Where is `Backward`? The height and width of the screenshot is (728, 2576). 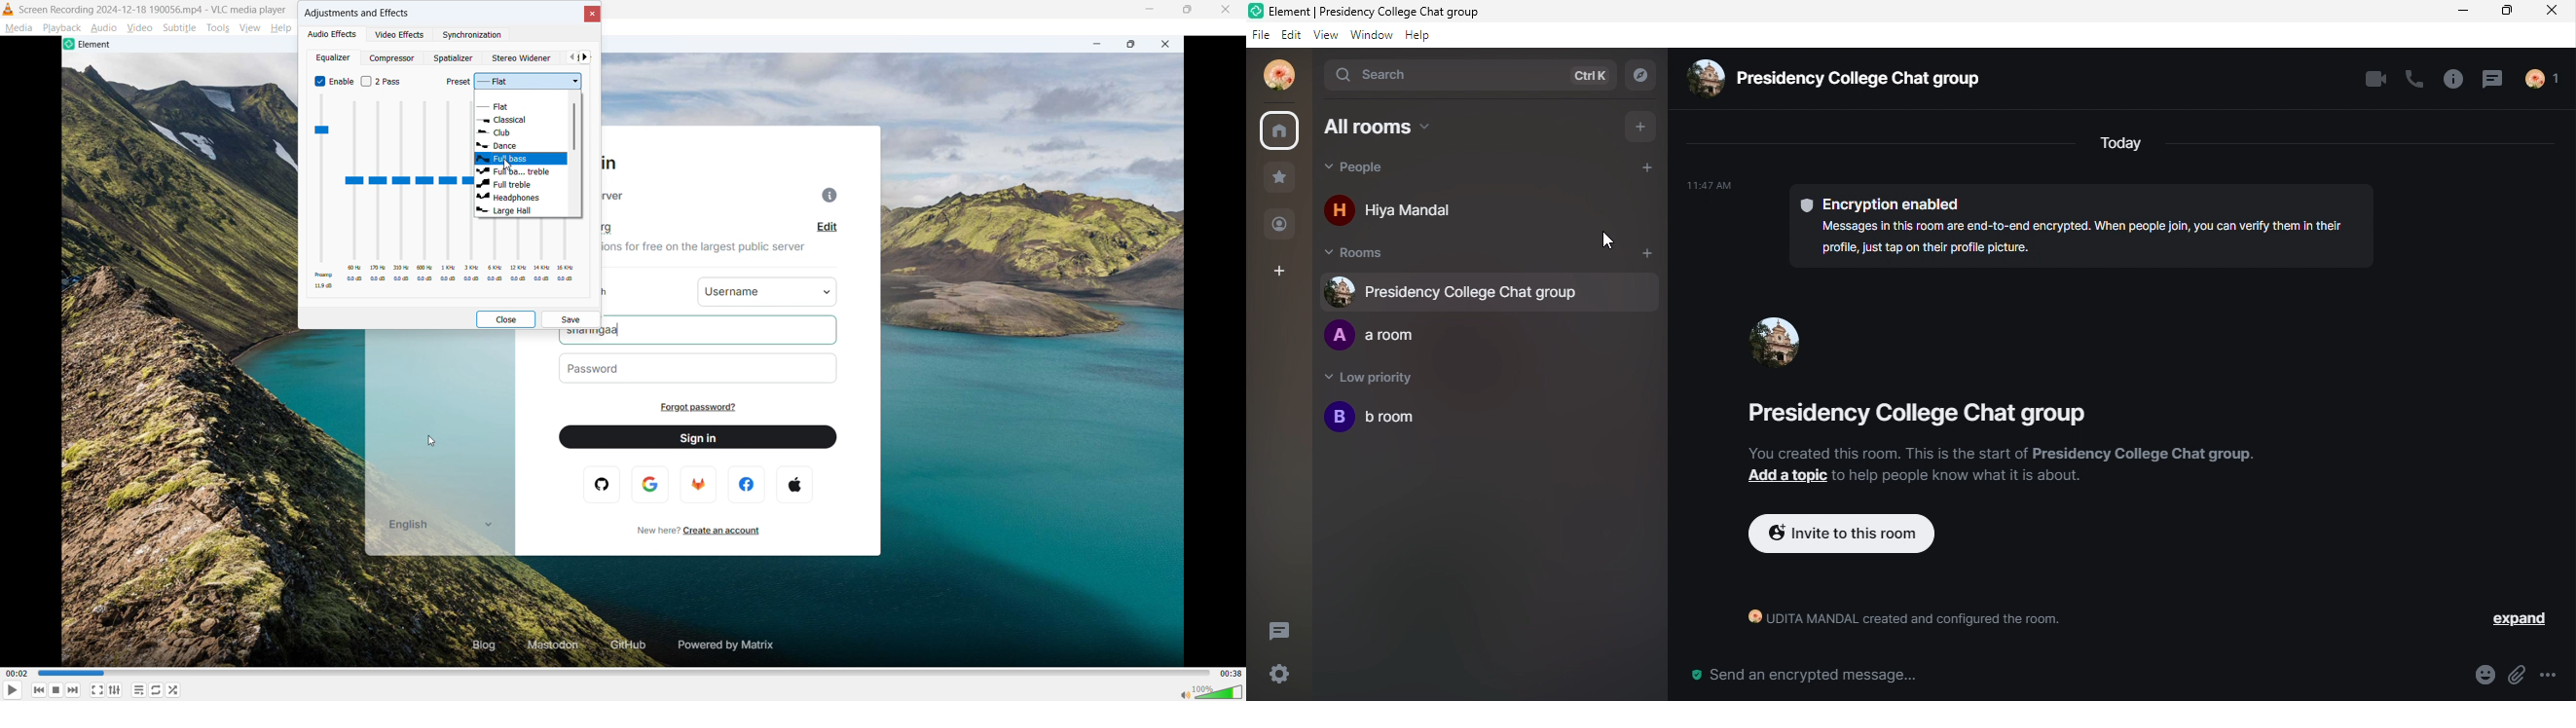
Backward is located at coordinates (43, 690).